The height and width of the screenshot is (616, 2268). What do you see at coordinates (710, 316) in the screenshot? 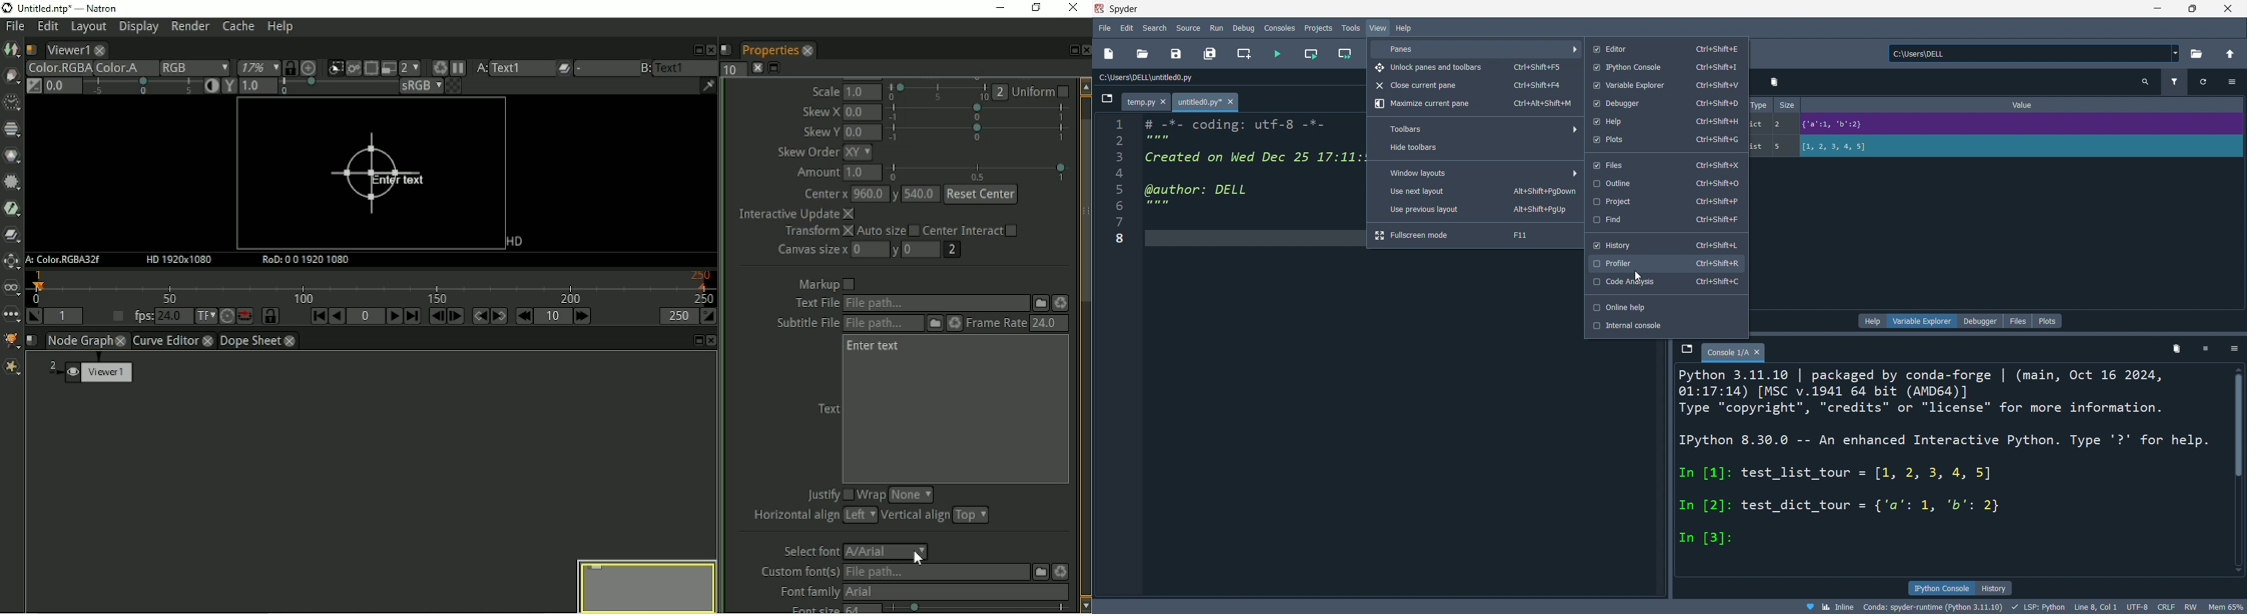
I see `Set the playback out point at the current frame` at bounding box center [710, 316].